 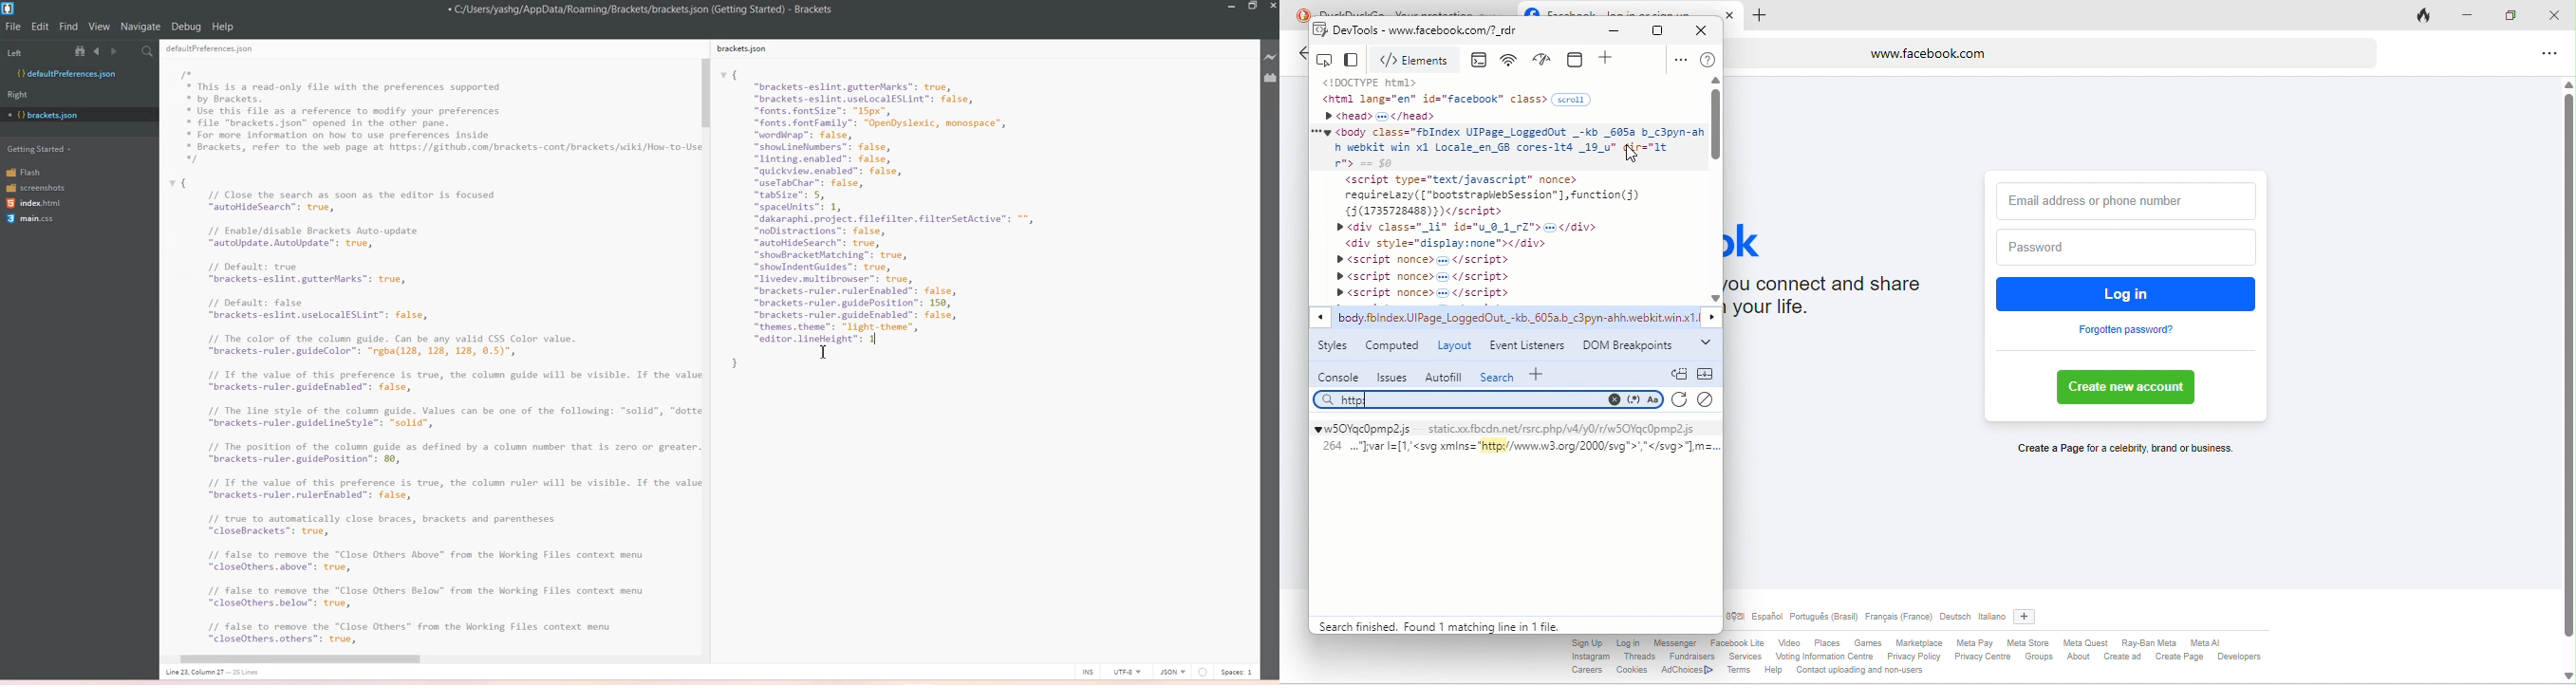 I want to click on View, so click(x=99, y=27).